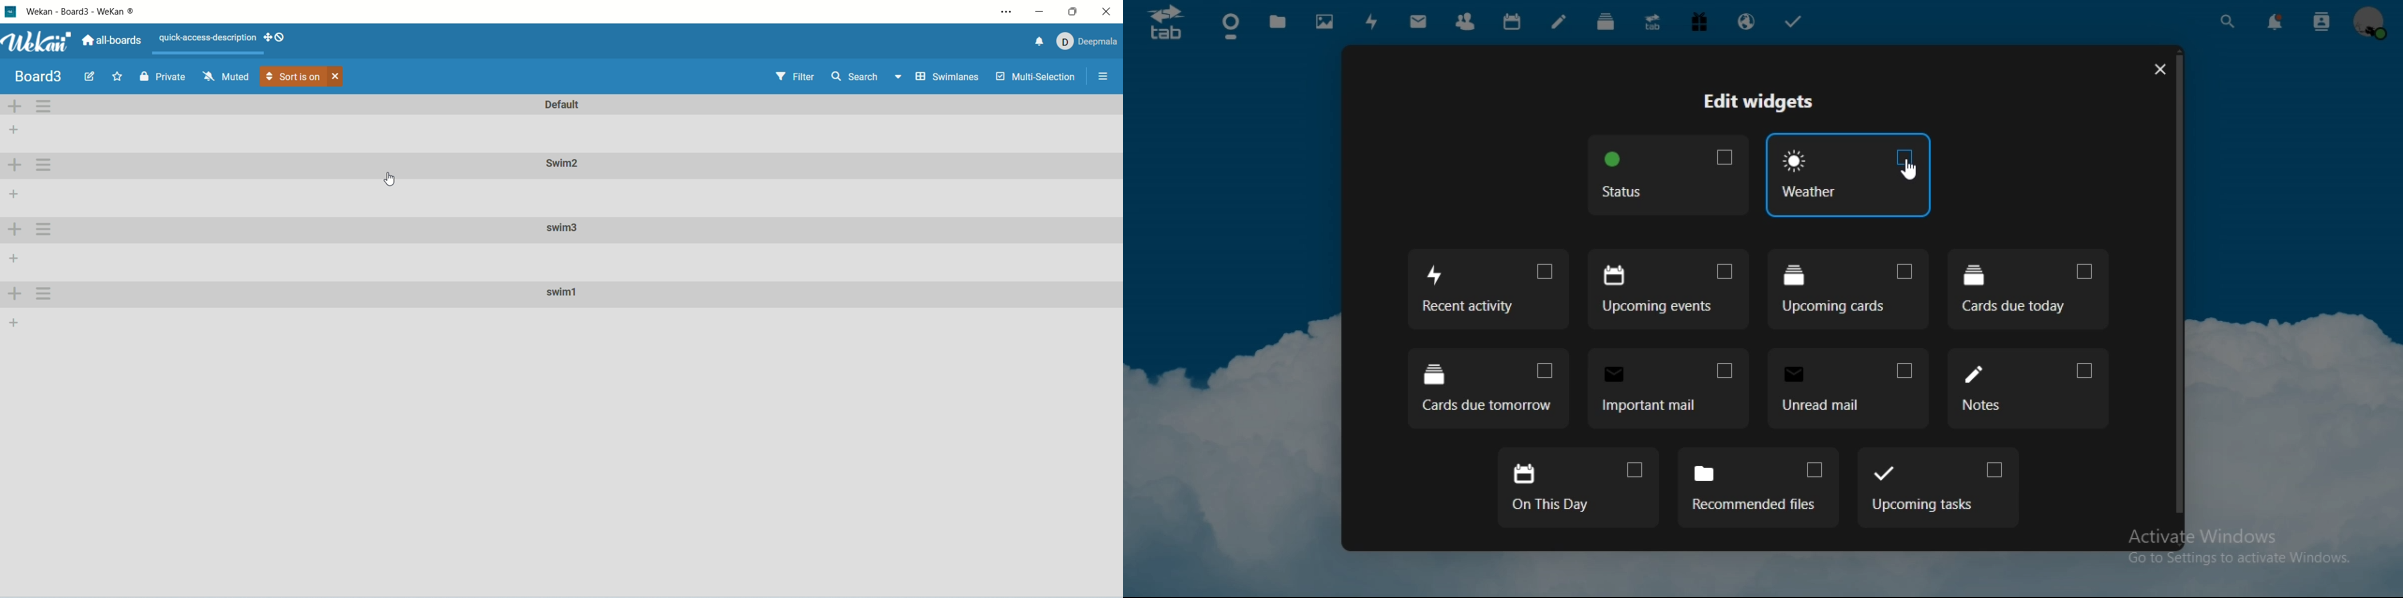  I want to click on view profile, so click(2370, 23).